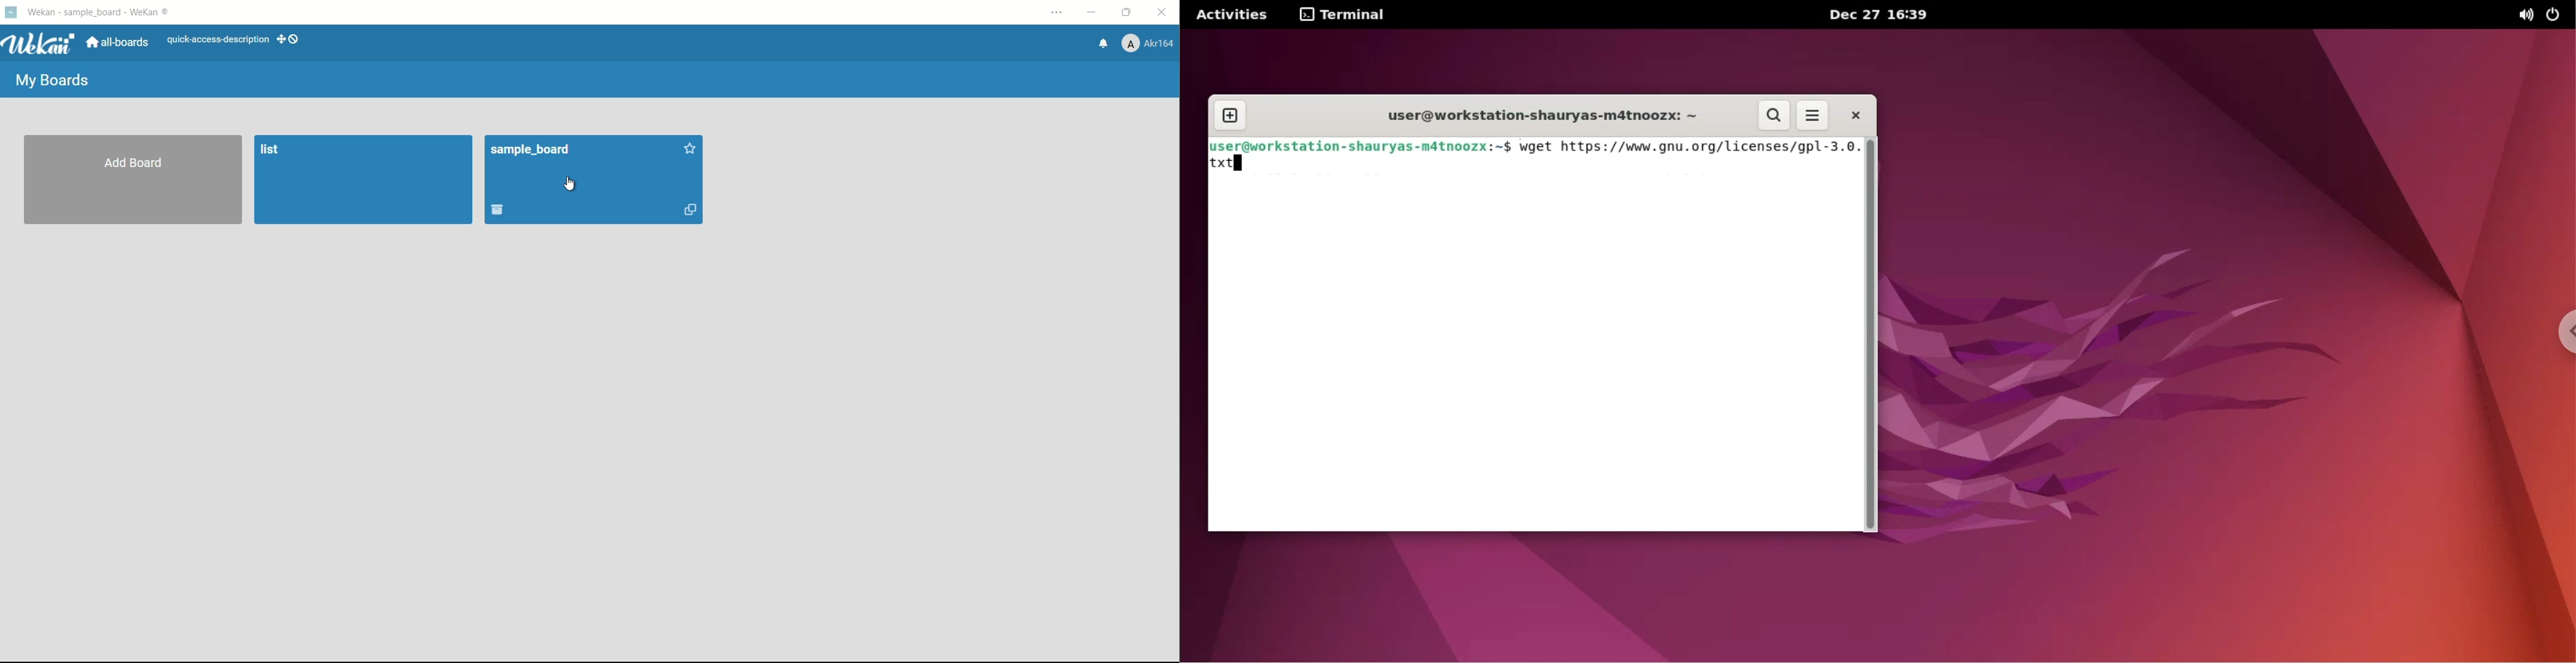 The image size is (2576, 672). What do you see at coordinates (1162, 14) in the screenshot?
I see `close app` at bounding box center [1162, 14].